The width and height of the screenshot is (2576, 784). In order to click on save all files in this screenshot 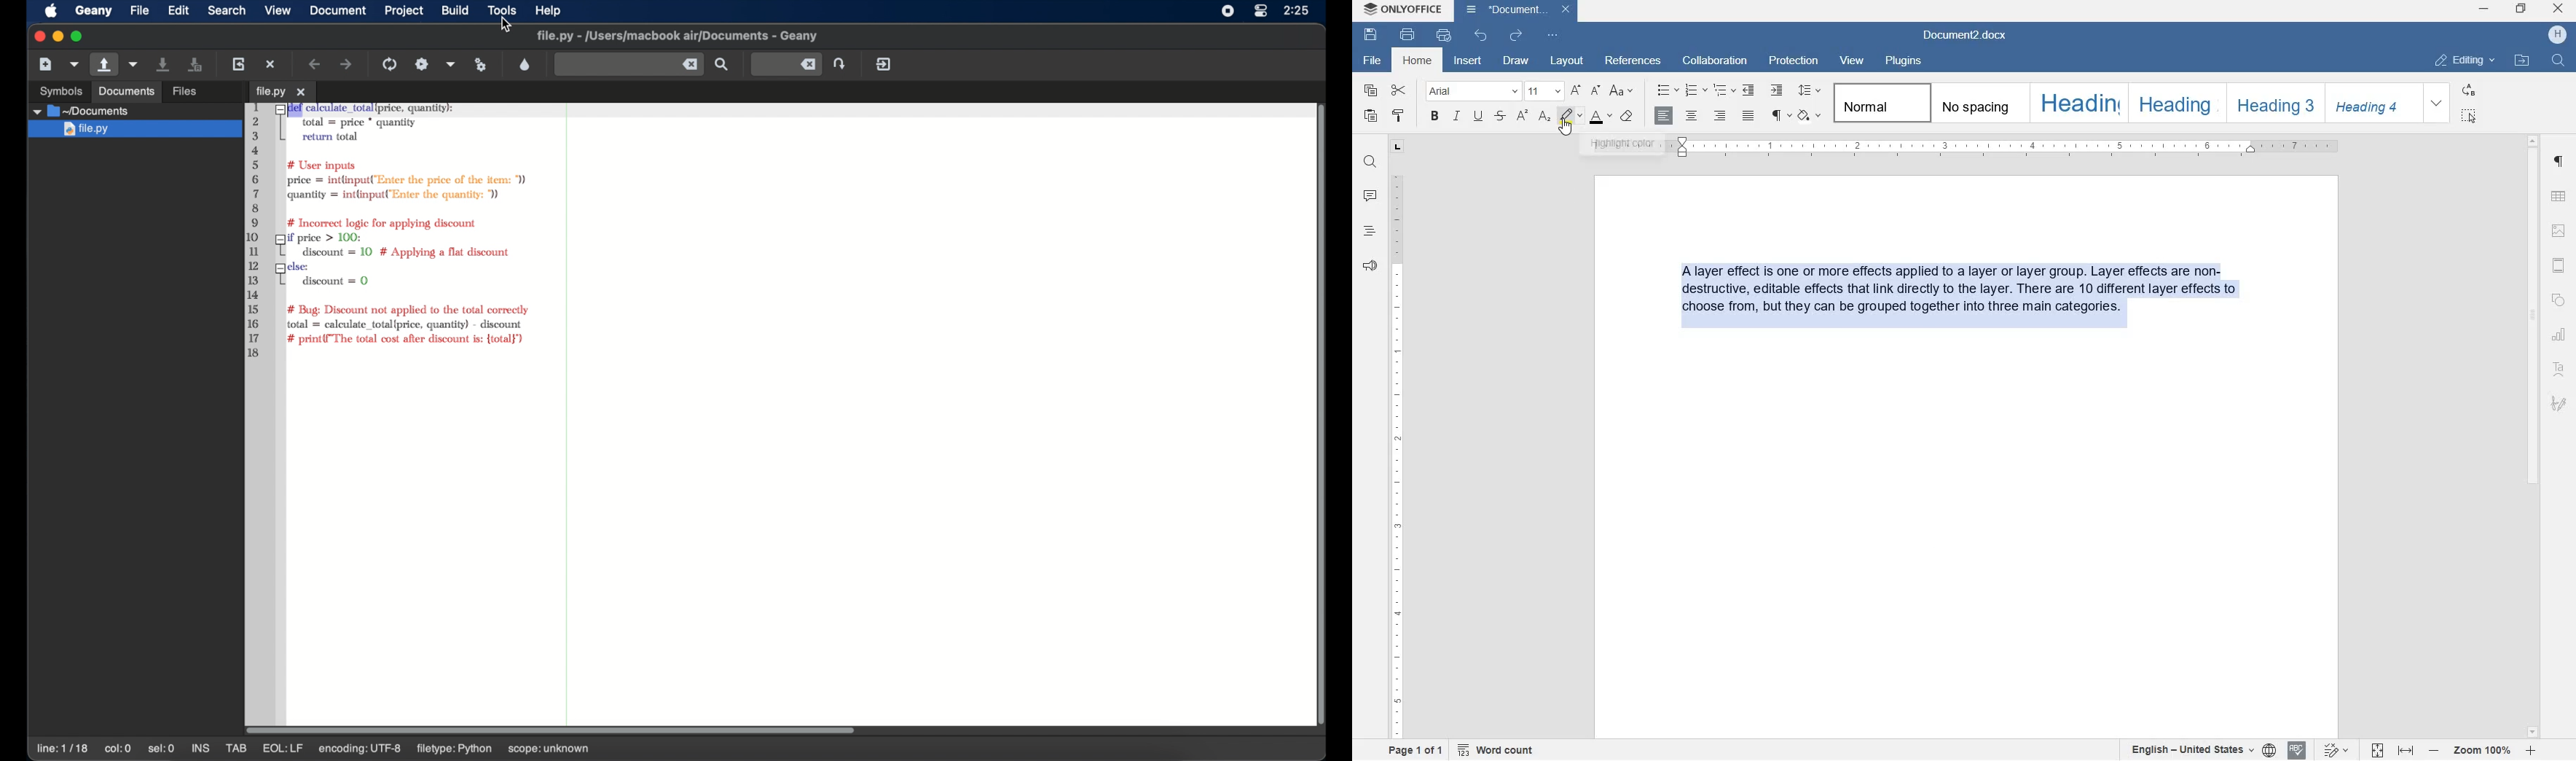, I will do `click(196, 65)`.